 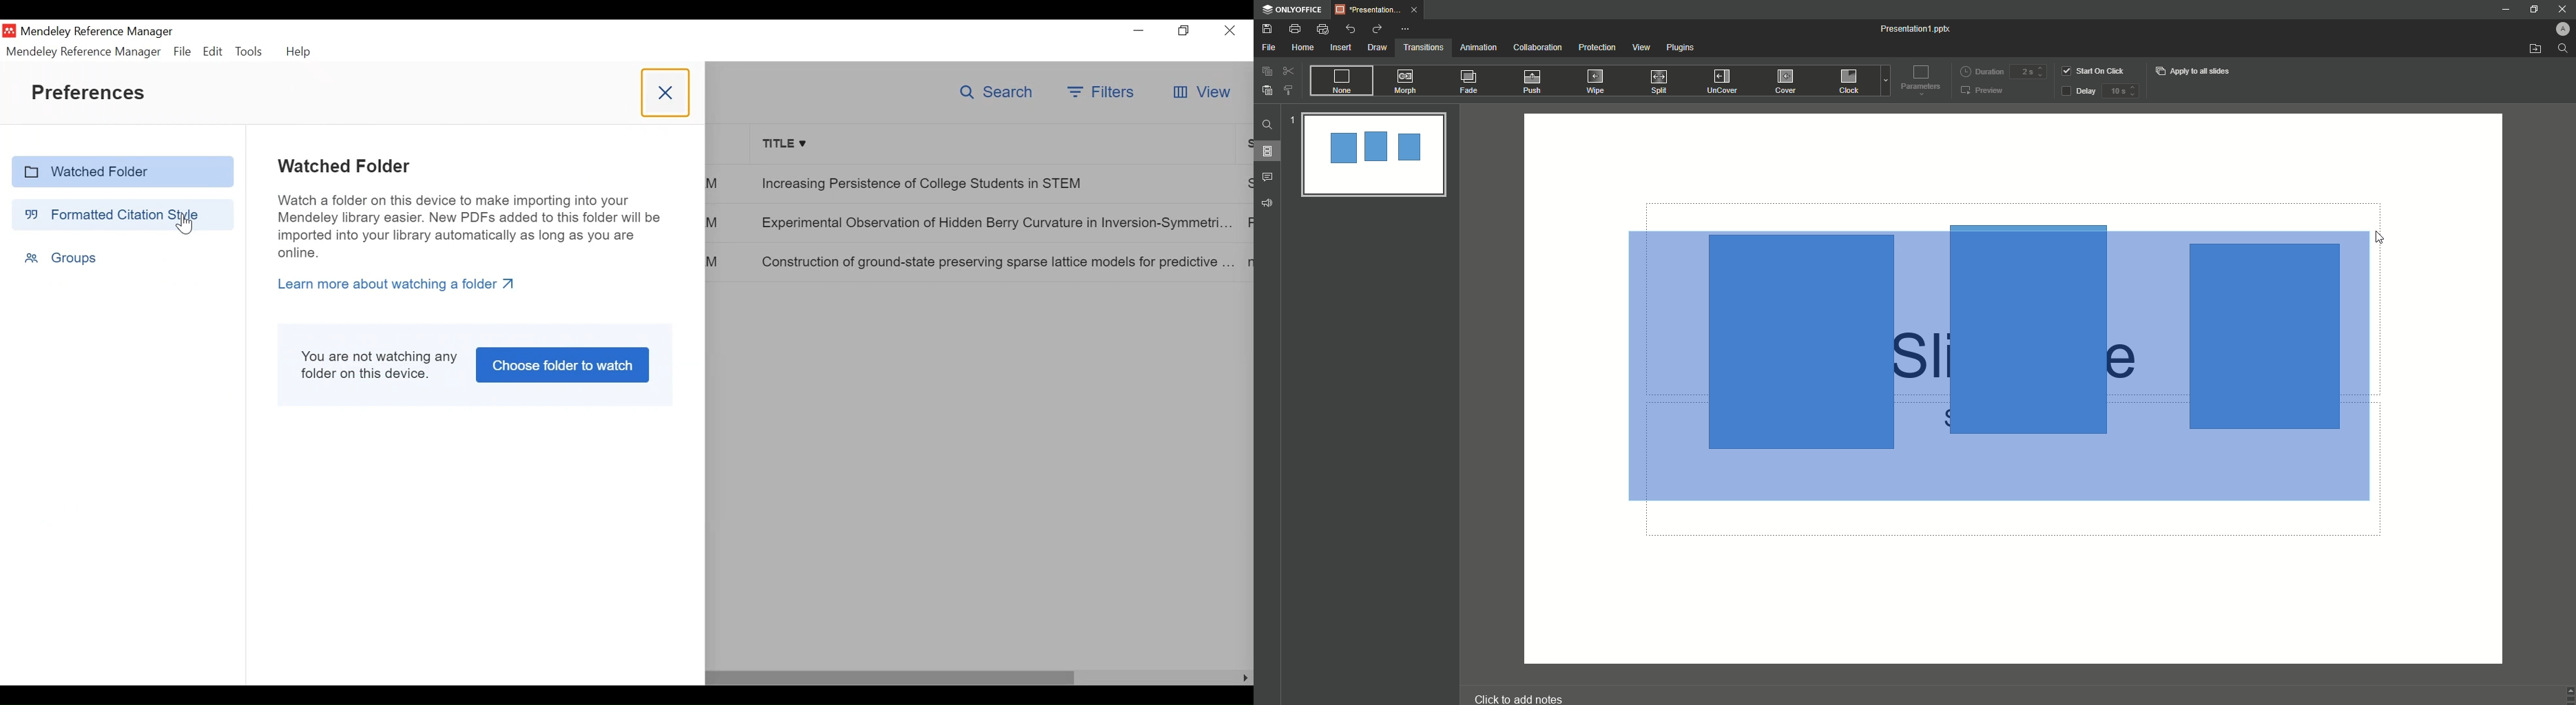 I want to click on Groups, so click(x=61, y=257).